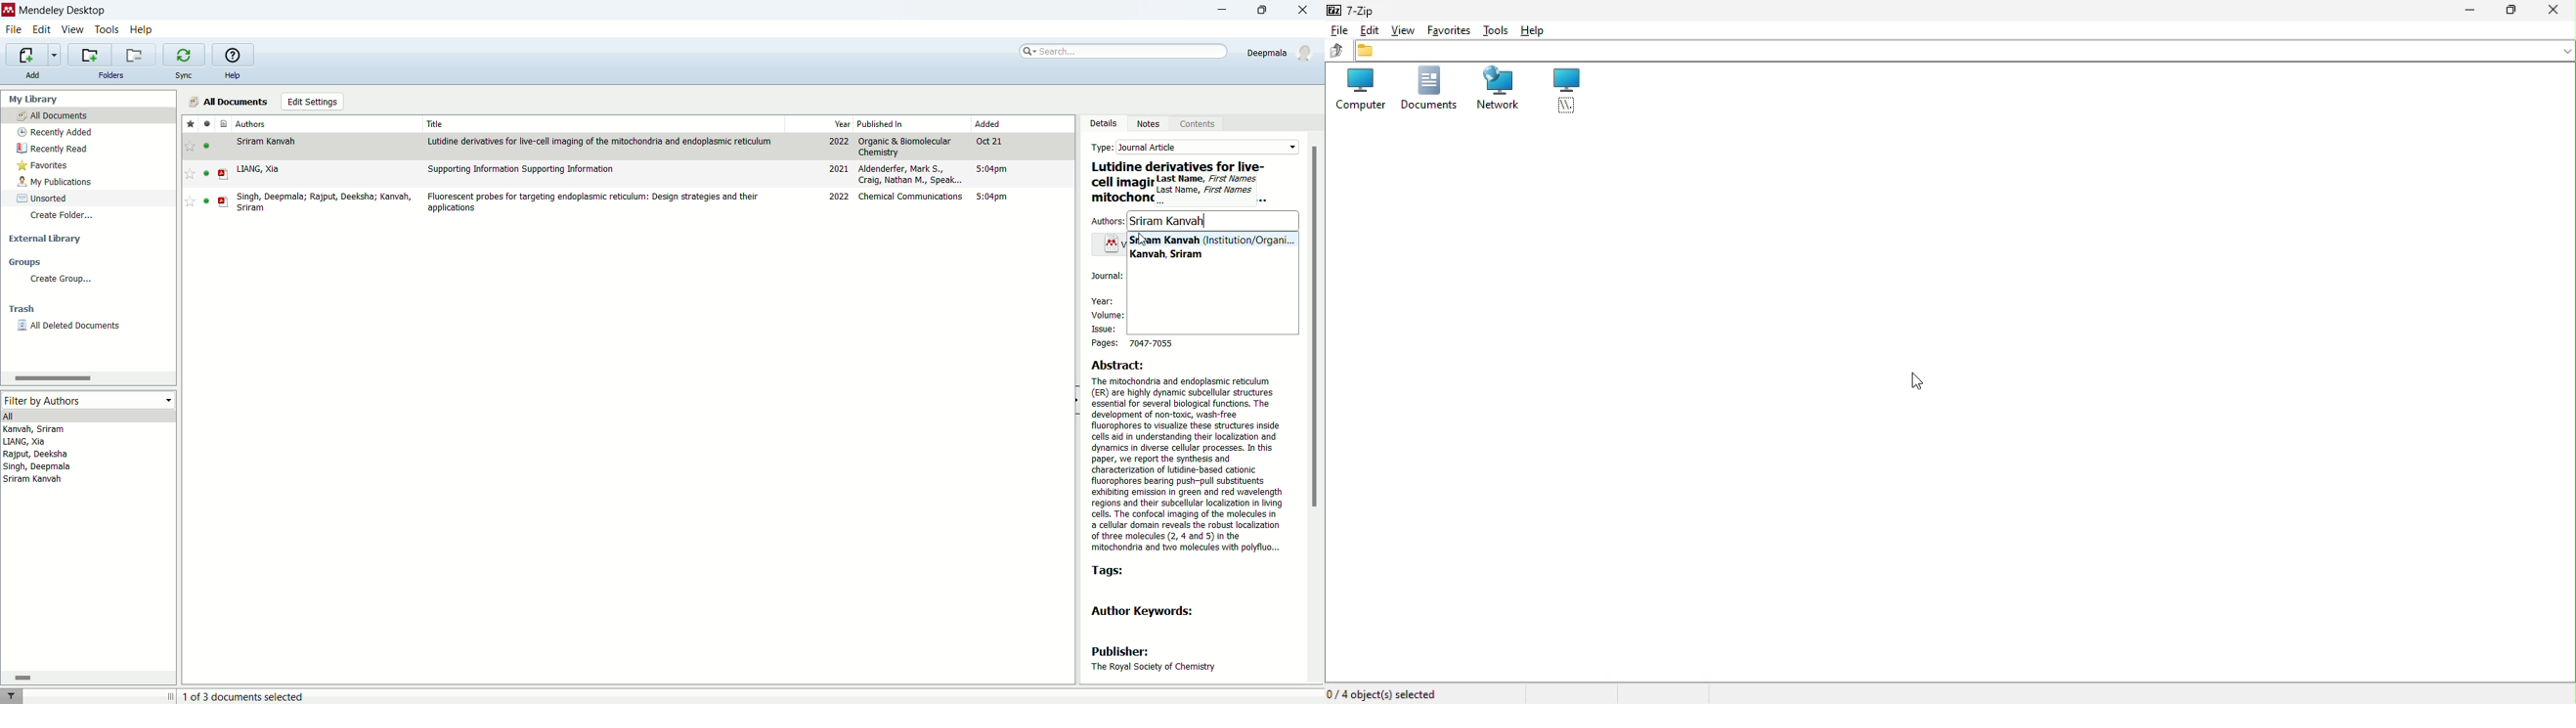  What do you see at coordinates (838, 197) in the screenshot?
I see `2022` at bounding box center [838, 197].